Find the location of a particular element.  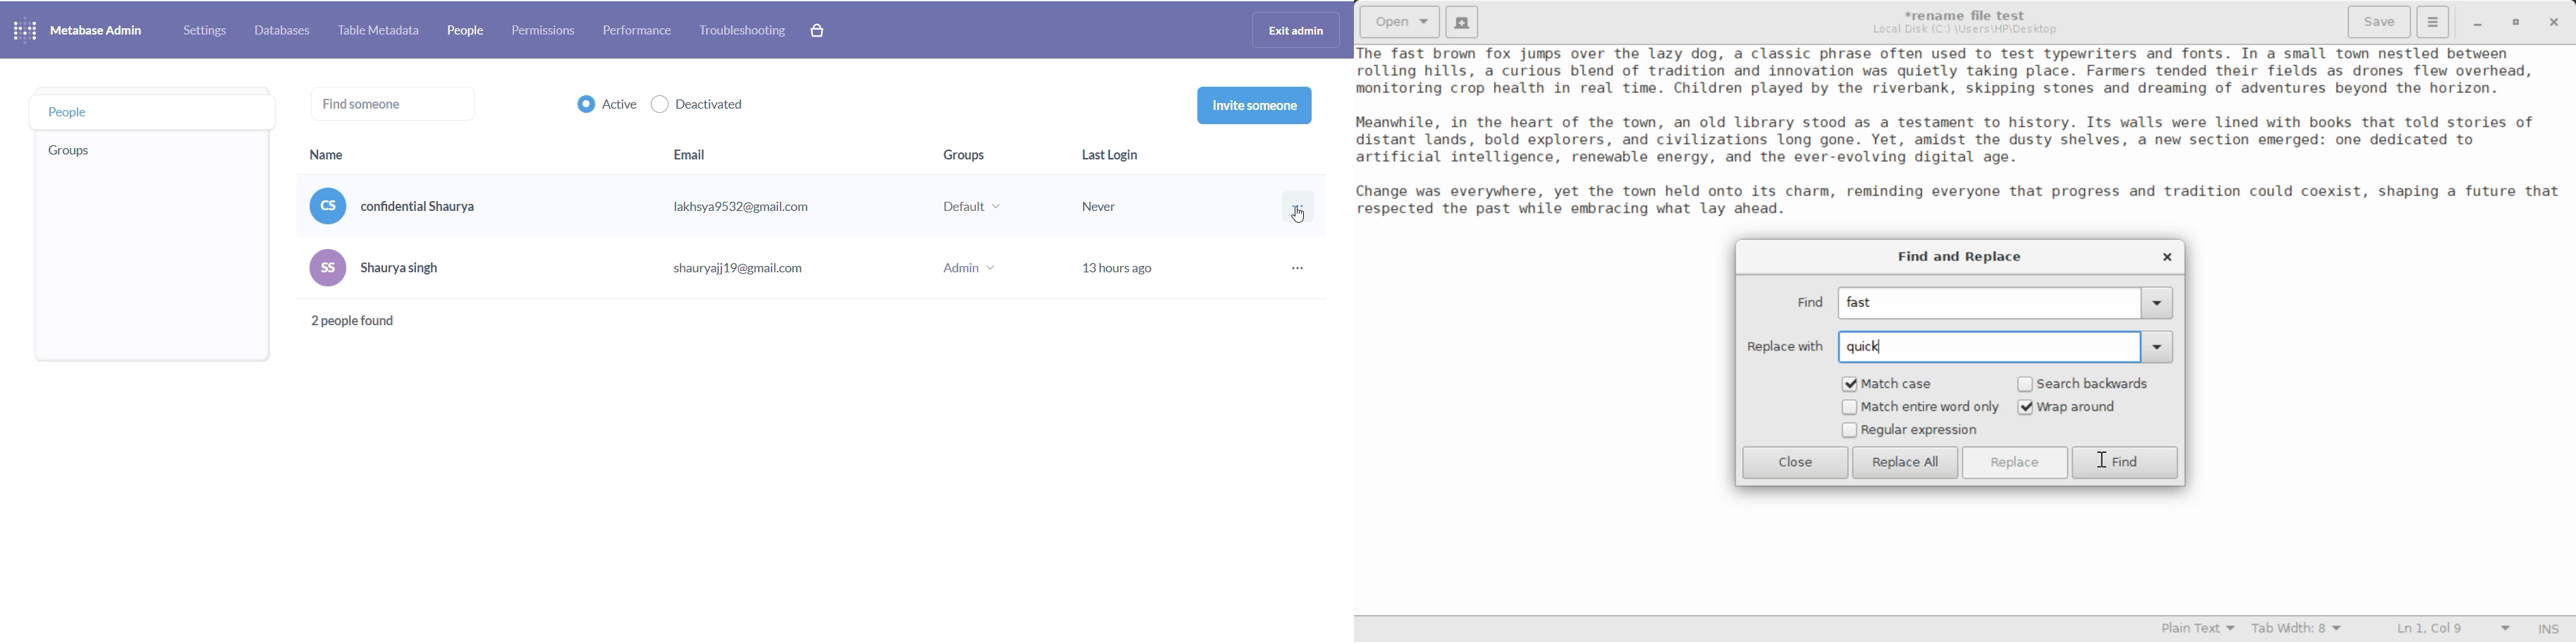

Find: fast is located at coordinates (1978, 304).